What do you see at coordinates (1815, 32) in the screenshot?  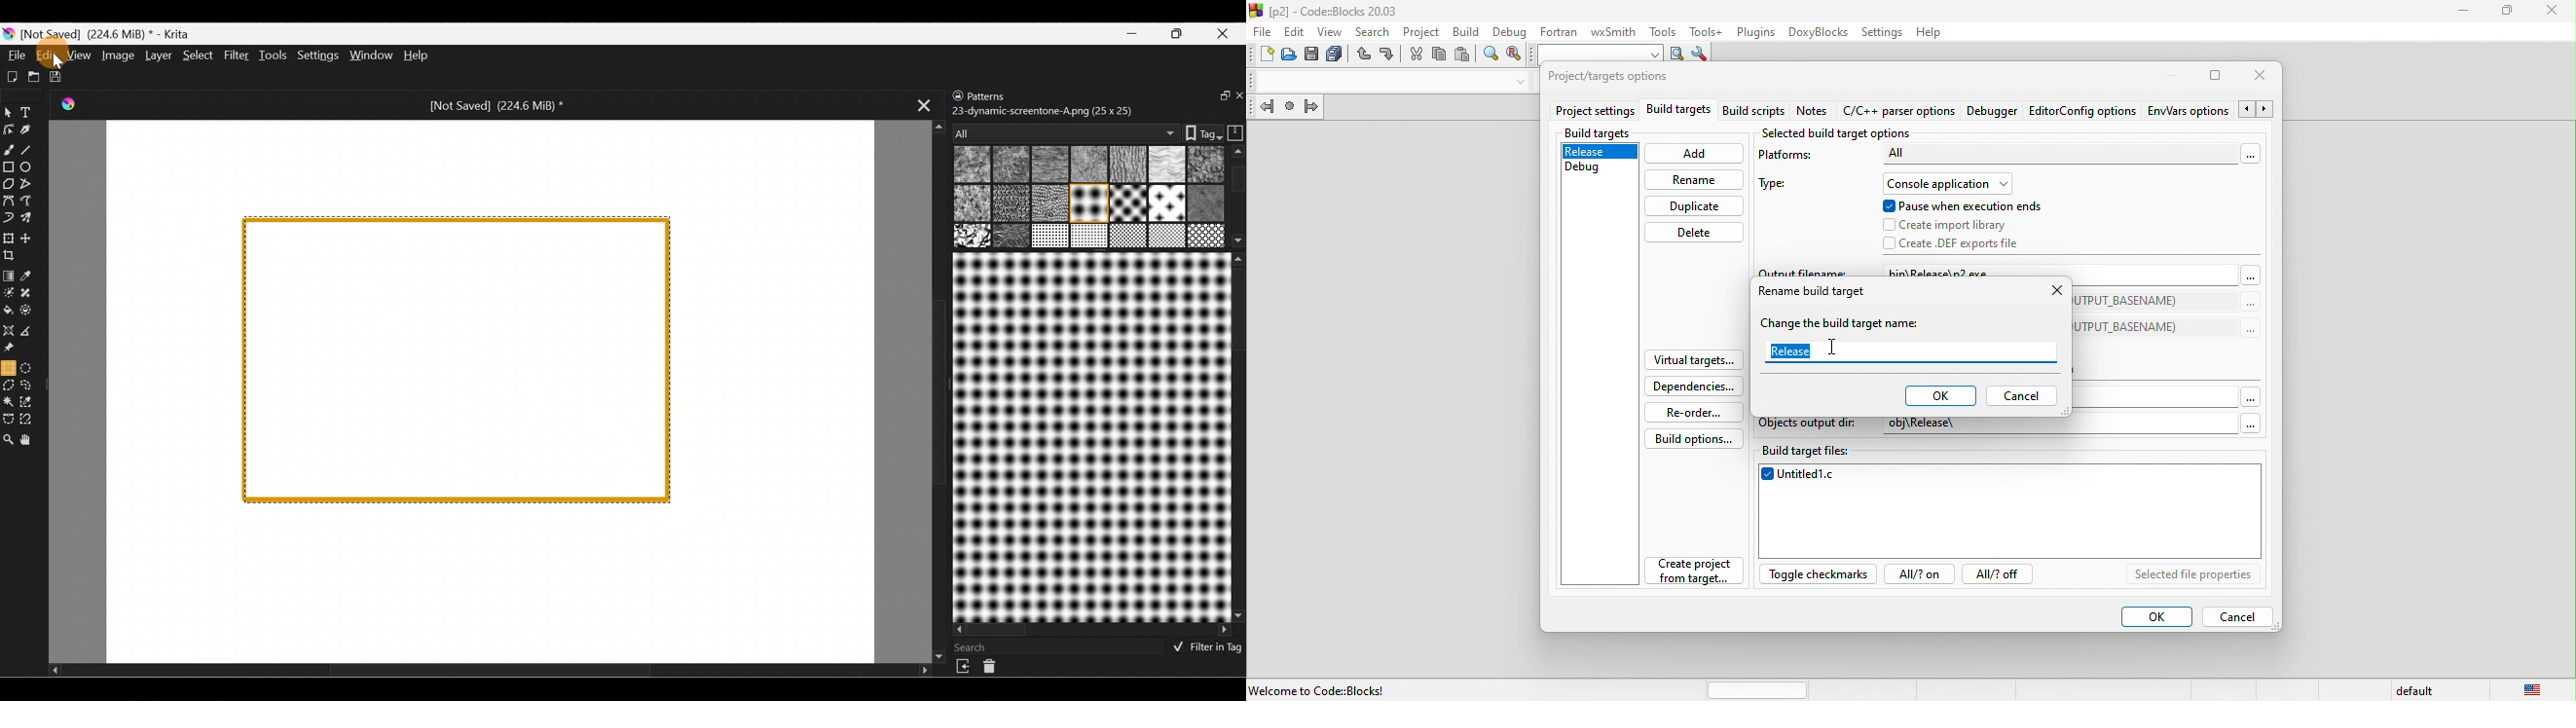 I see `doxyblocks` at bounding box center [1815, 32].